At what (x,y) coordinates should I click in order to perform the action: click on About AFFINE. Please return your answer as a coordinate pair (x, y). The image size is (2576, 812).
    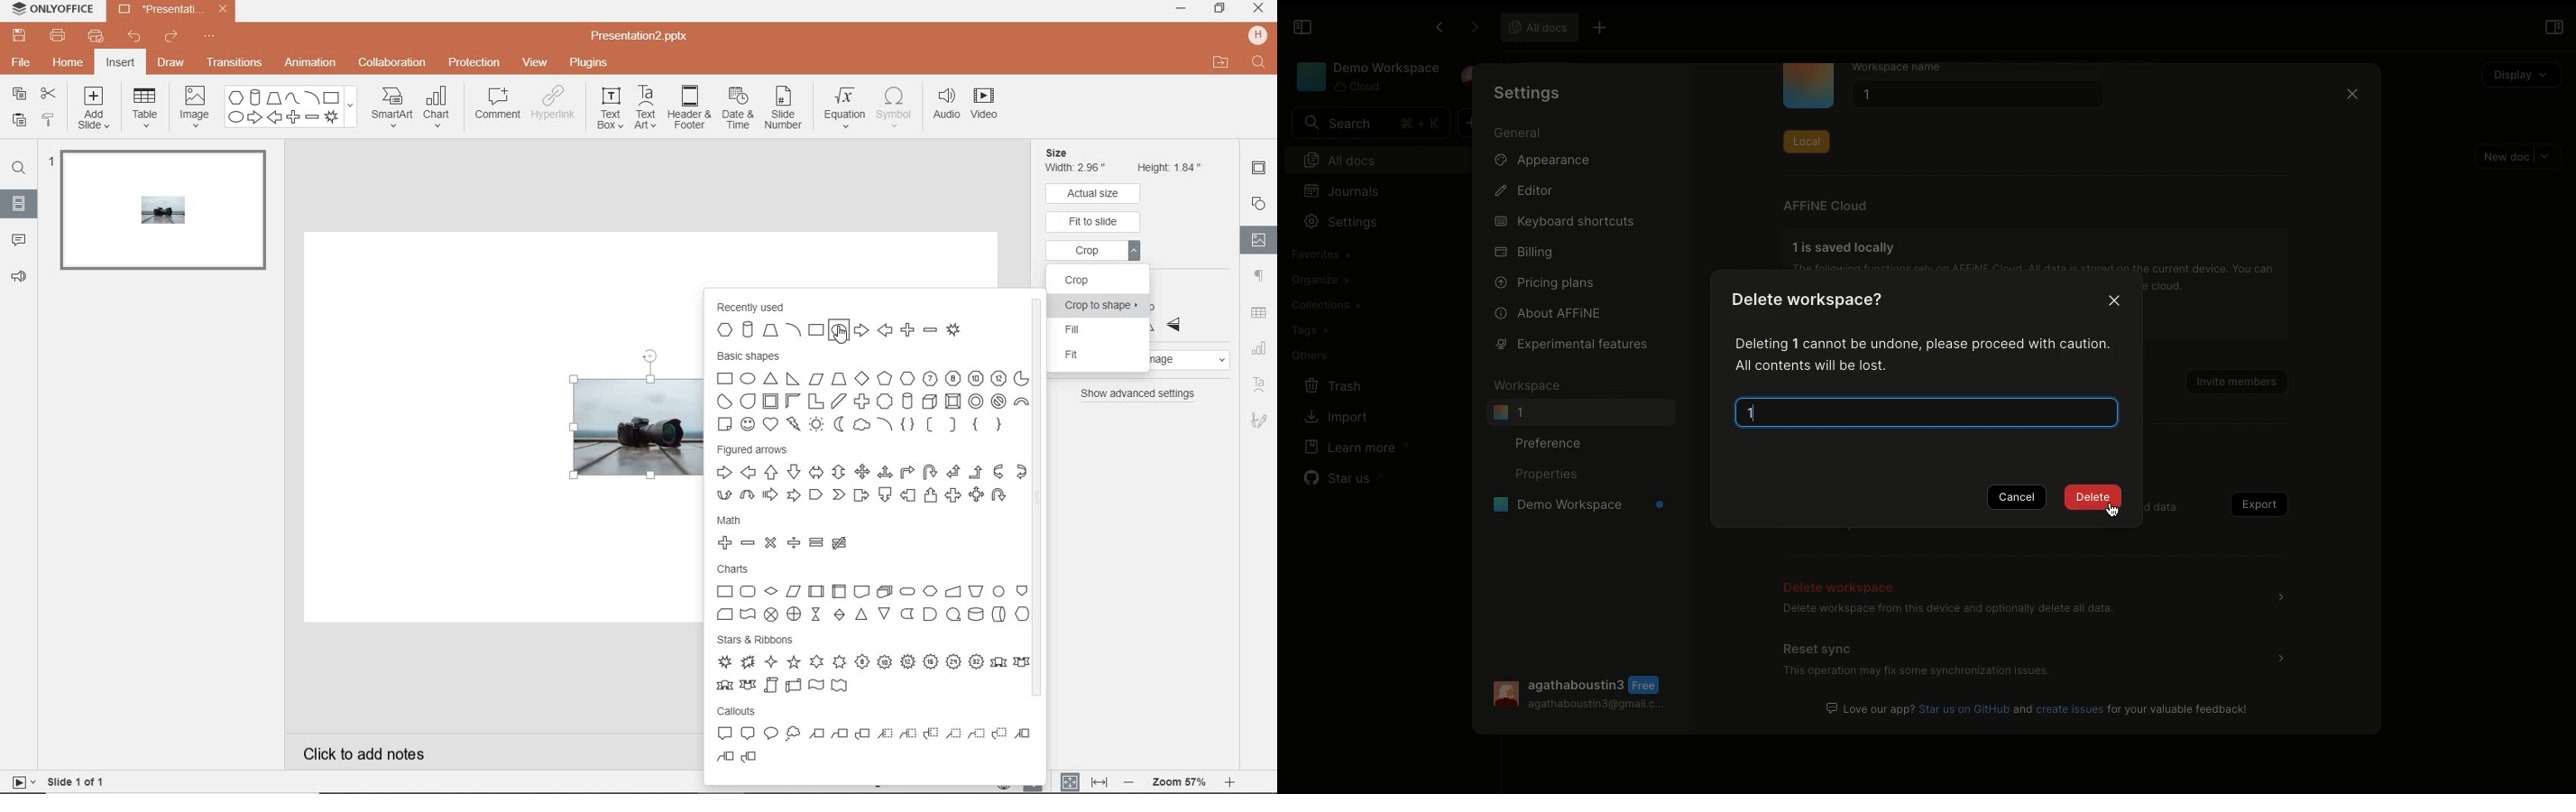
    Looking at the image, I should click on (1550, 312).